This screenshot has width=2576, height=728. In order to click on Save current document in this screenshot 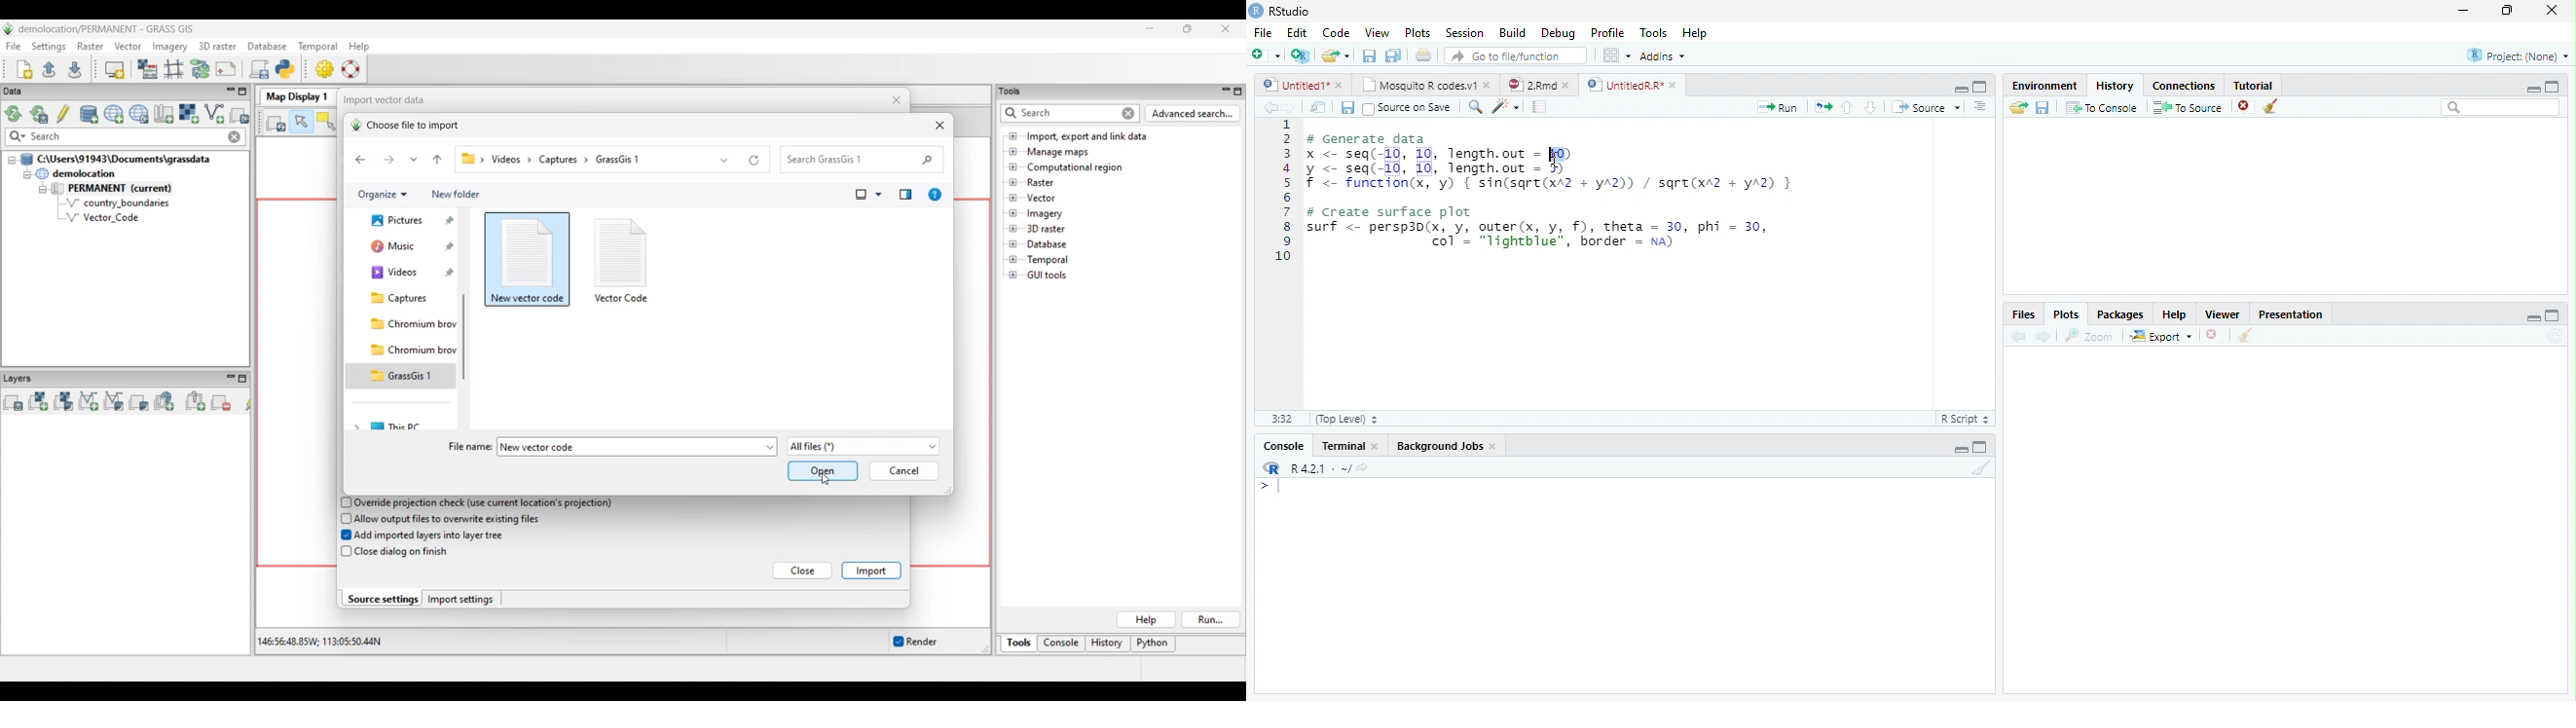, I will do `click(1346, 107)`.